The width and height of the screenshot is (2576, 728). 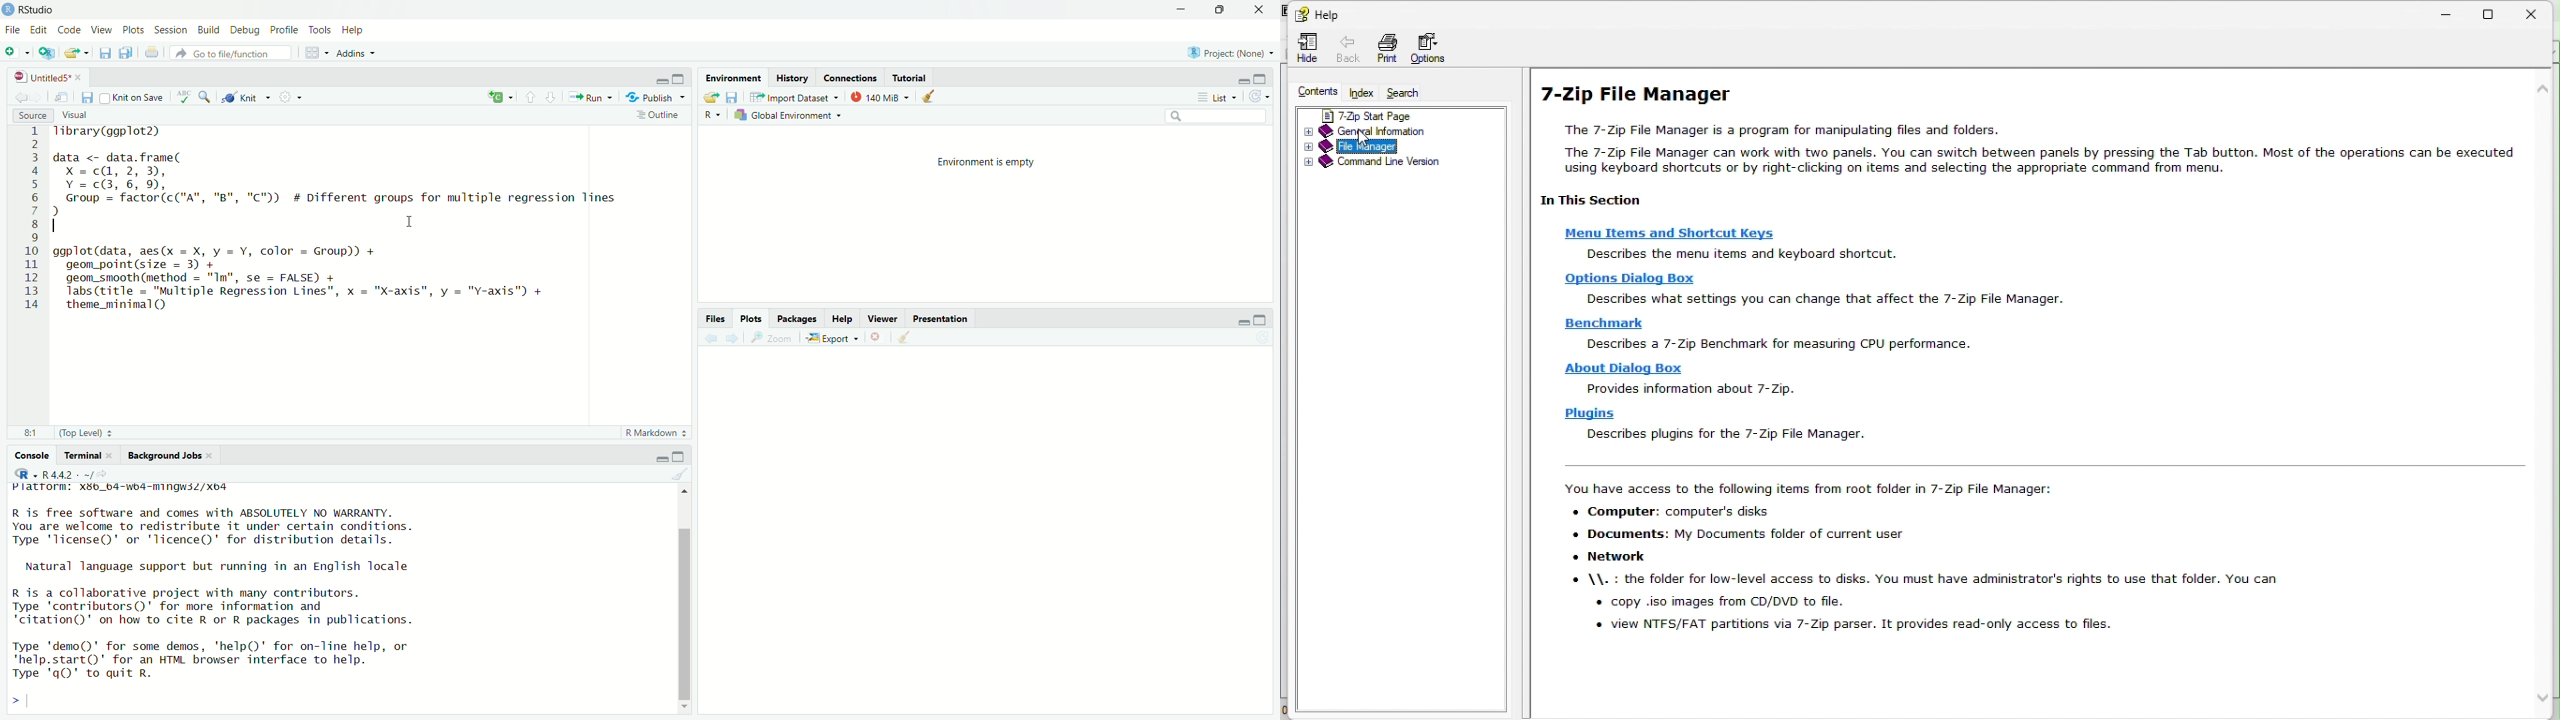 I want to click on Help, so click(x=843, y=319).